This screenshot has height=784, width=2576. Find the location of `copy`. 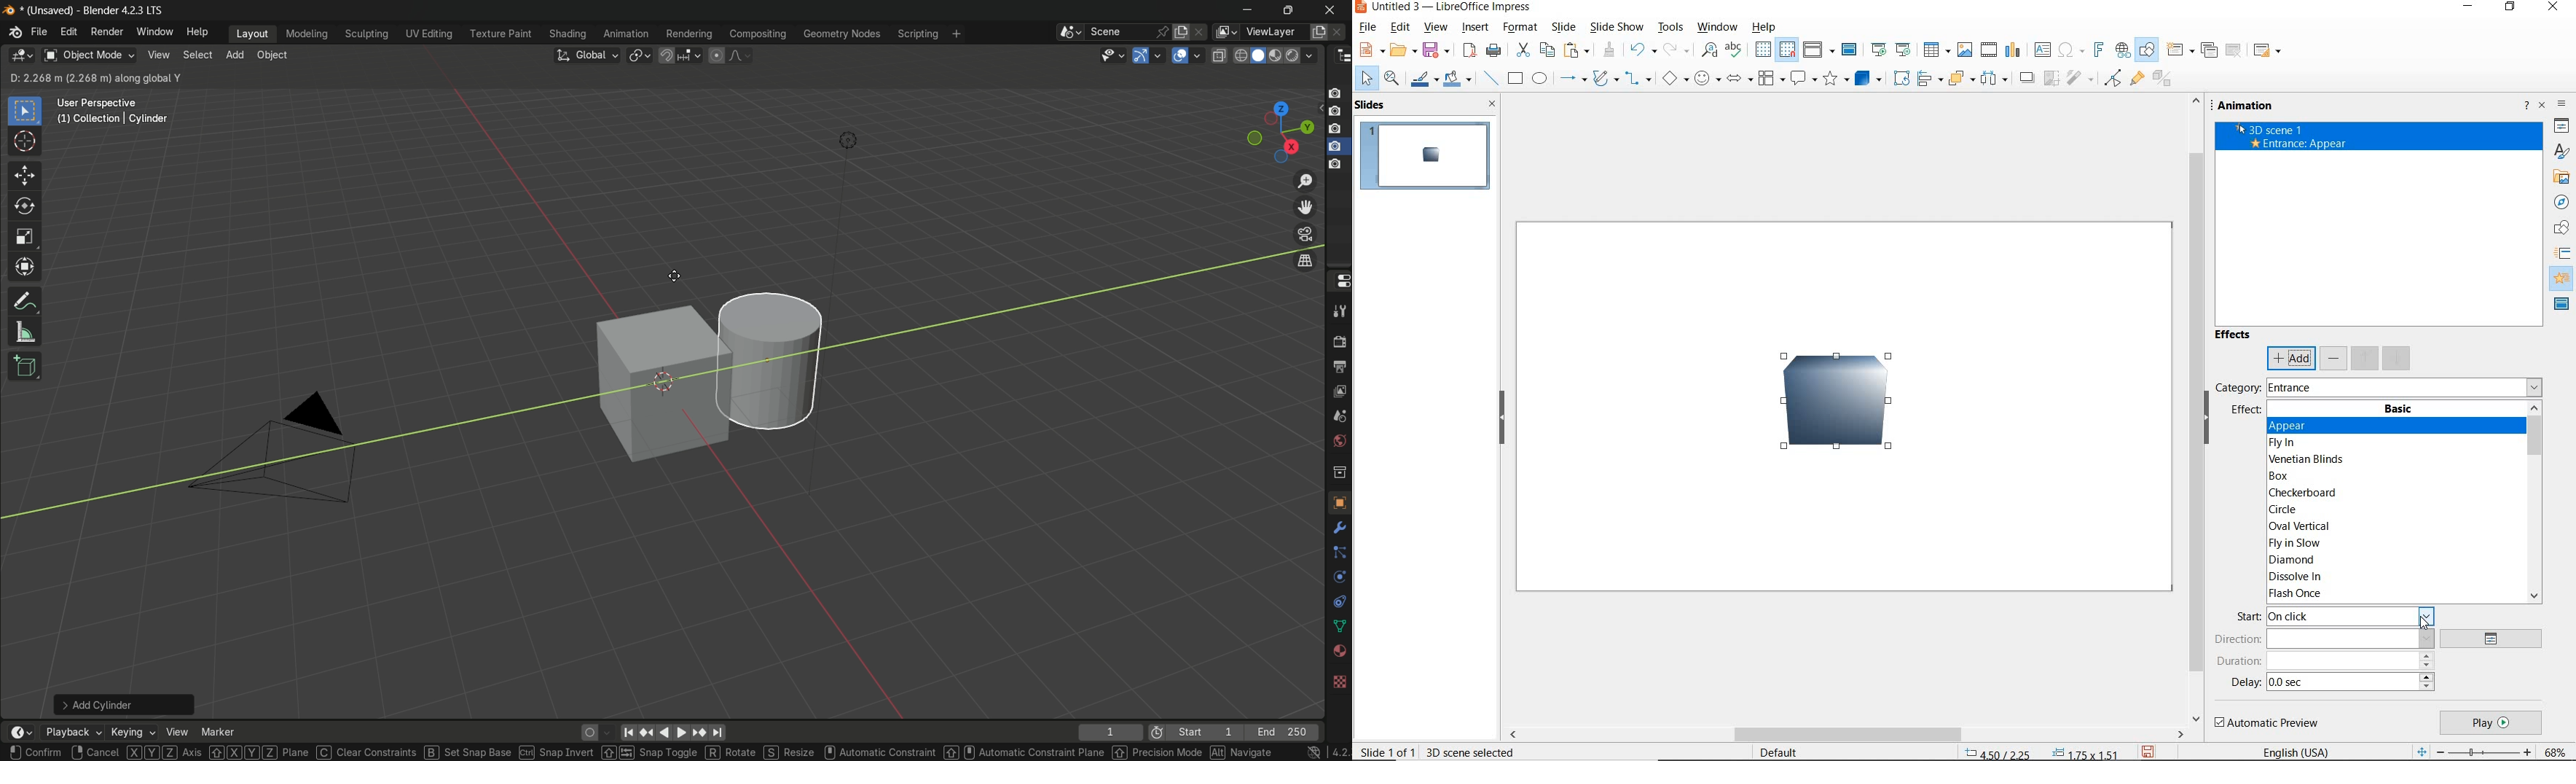

copy is located at coordinates (1549, 49).